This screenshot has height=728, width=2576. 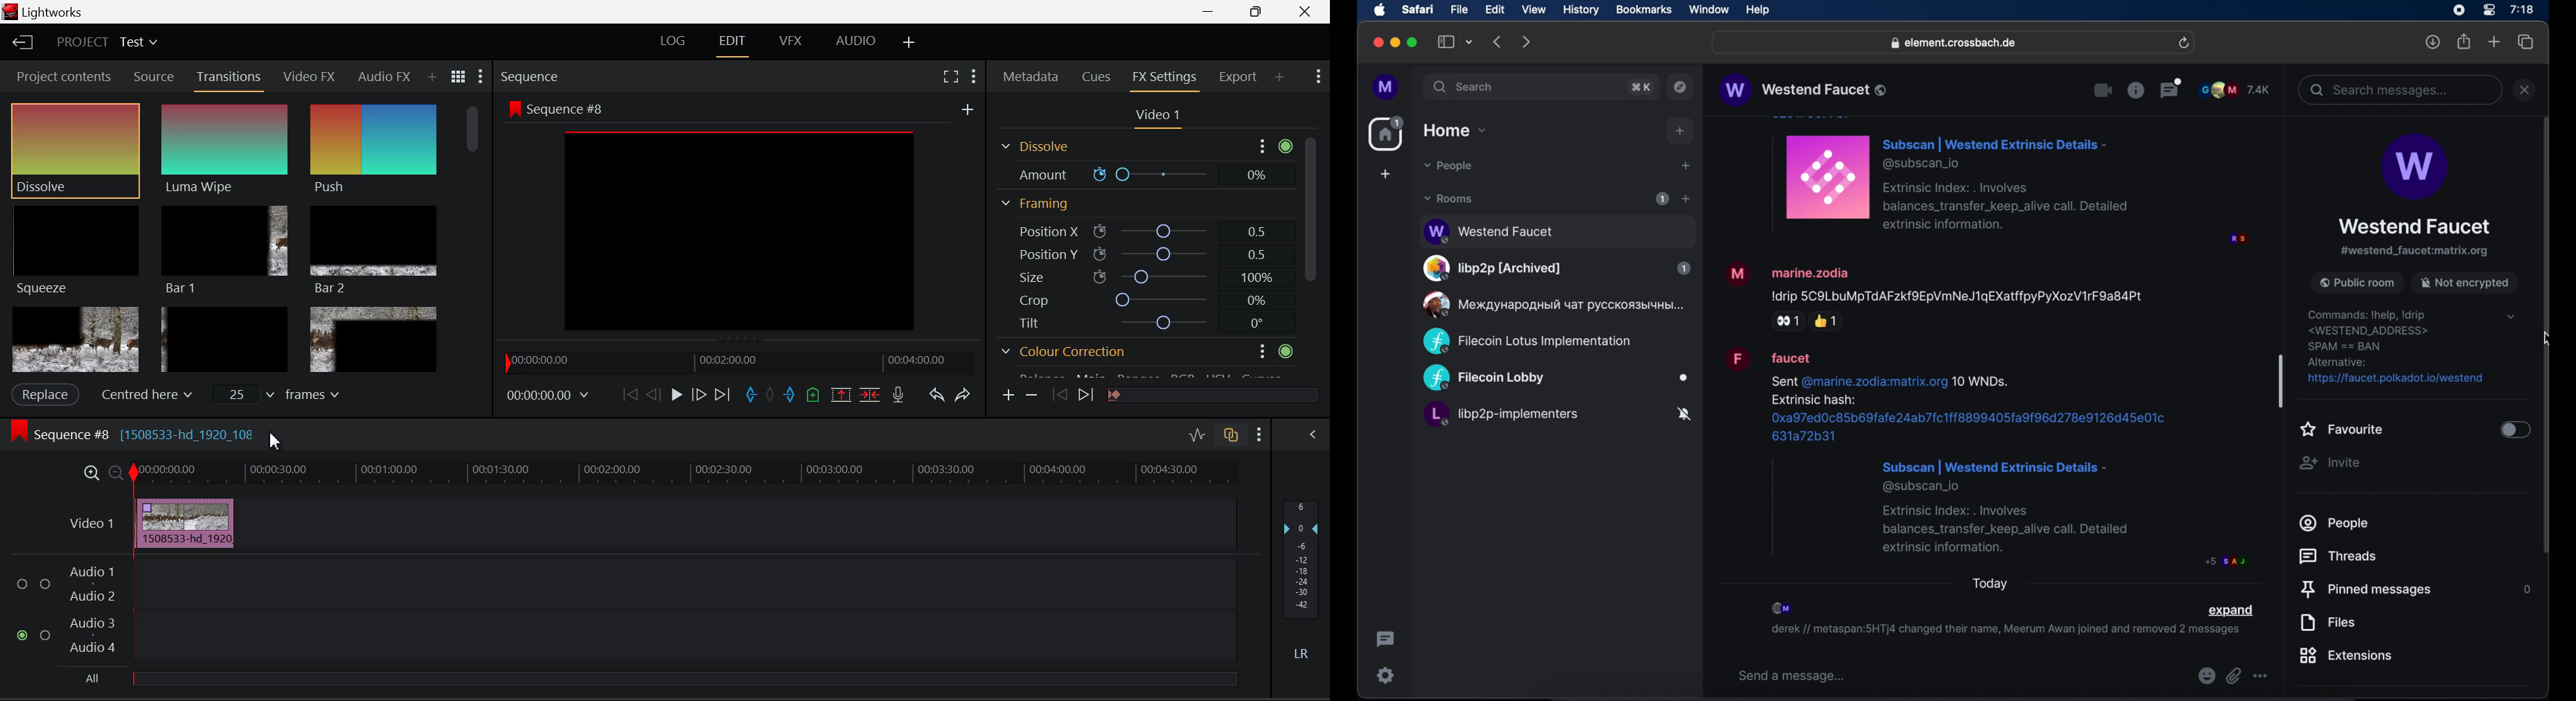 I want to click on Size, so click(x=1142, y=278).